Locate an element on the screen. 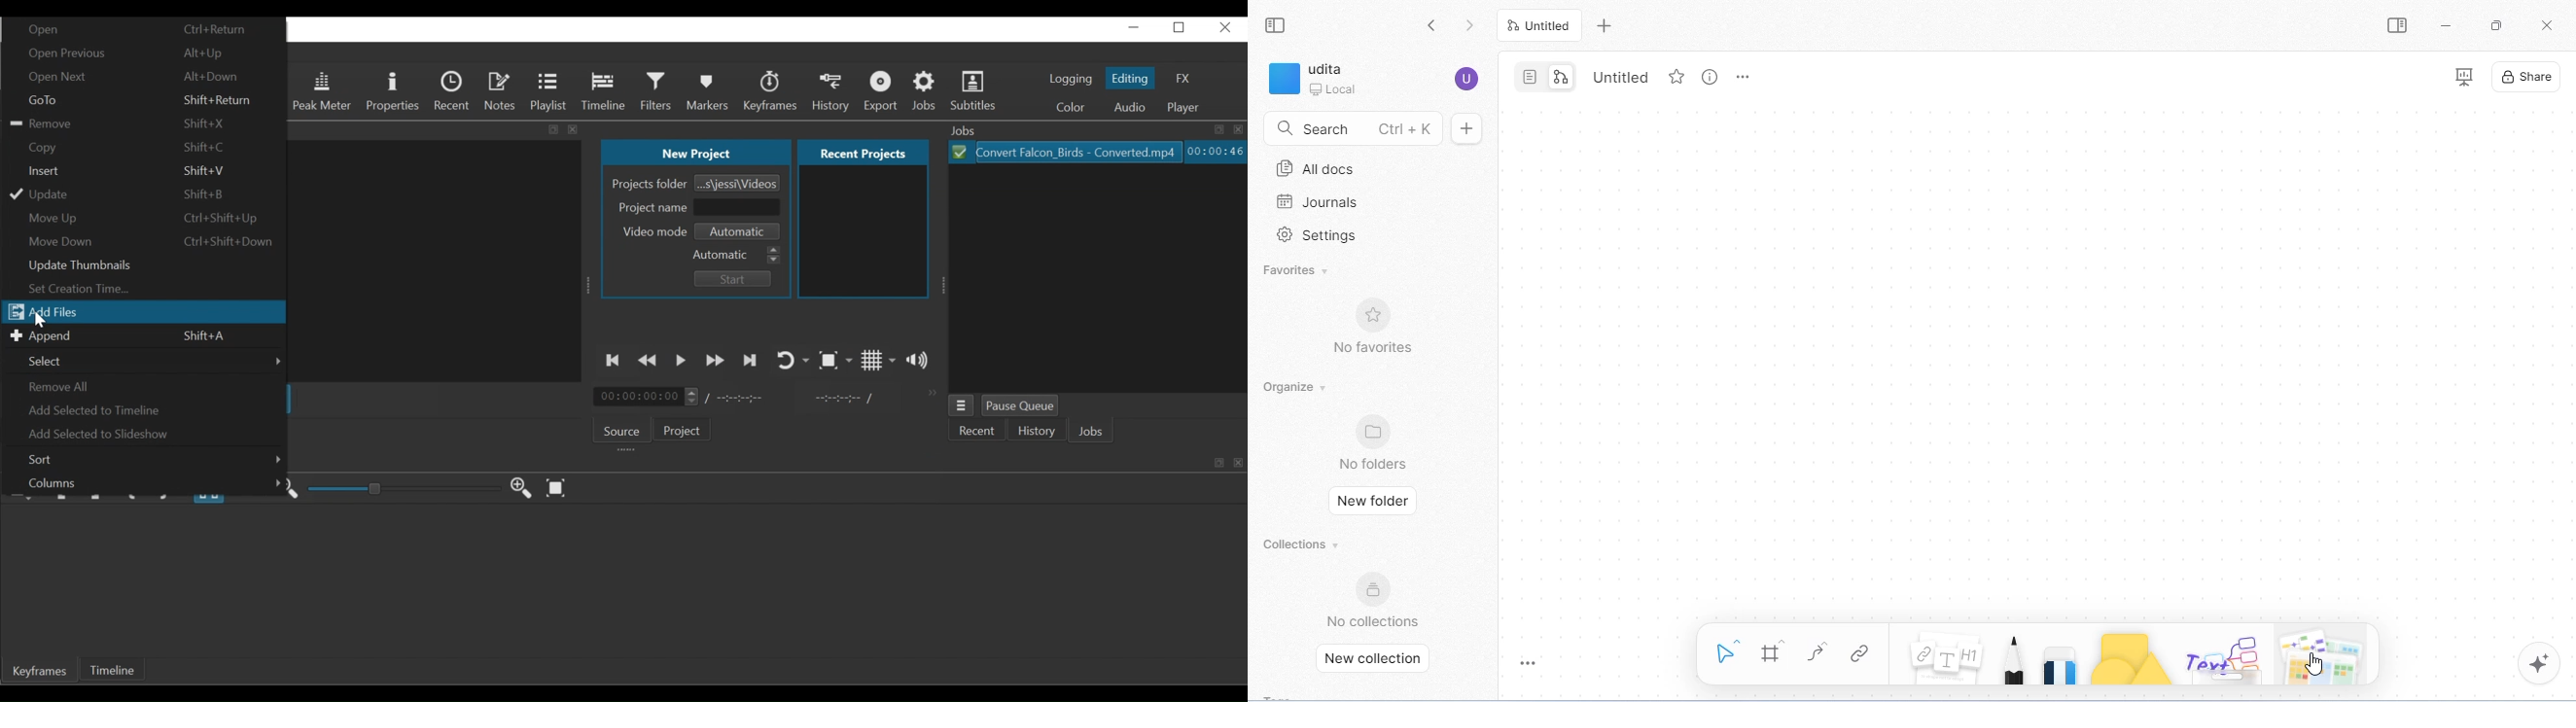  arrows and more is located at coordinates (2318, 655).